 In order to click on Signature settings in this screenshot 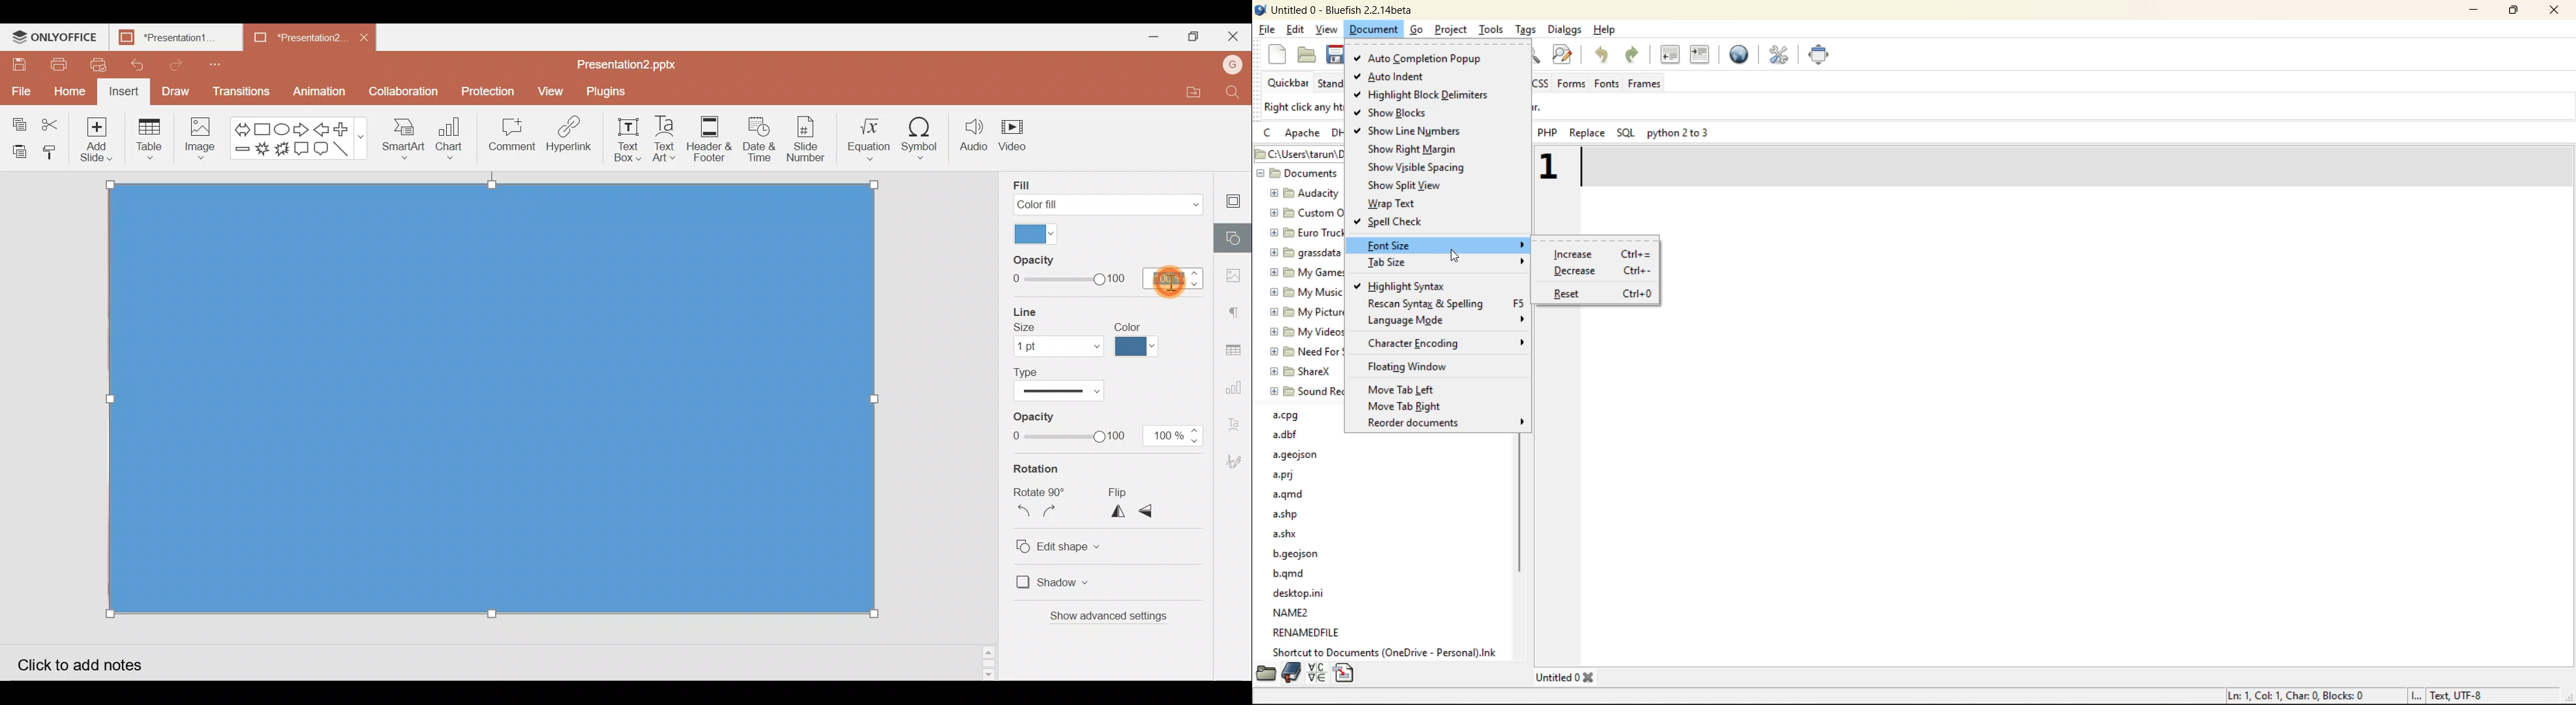, I will do `click(1237, 460)`.